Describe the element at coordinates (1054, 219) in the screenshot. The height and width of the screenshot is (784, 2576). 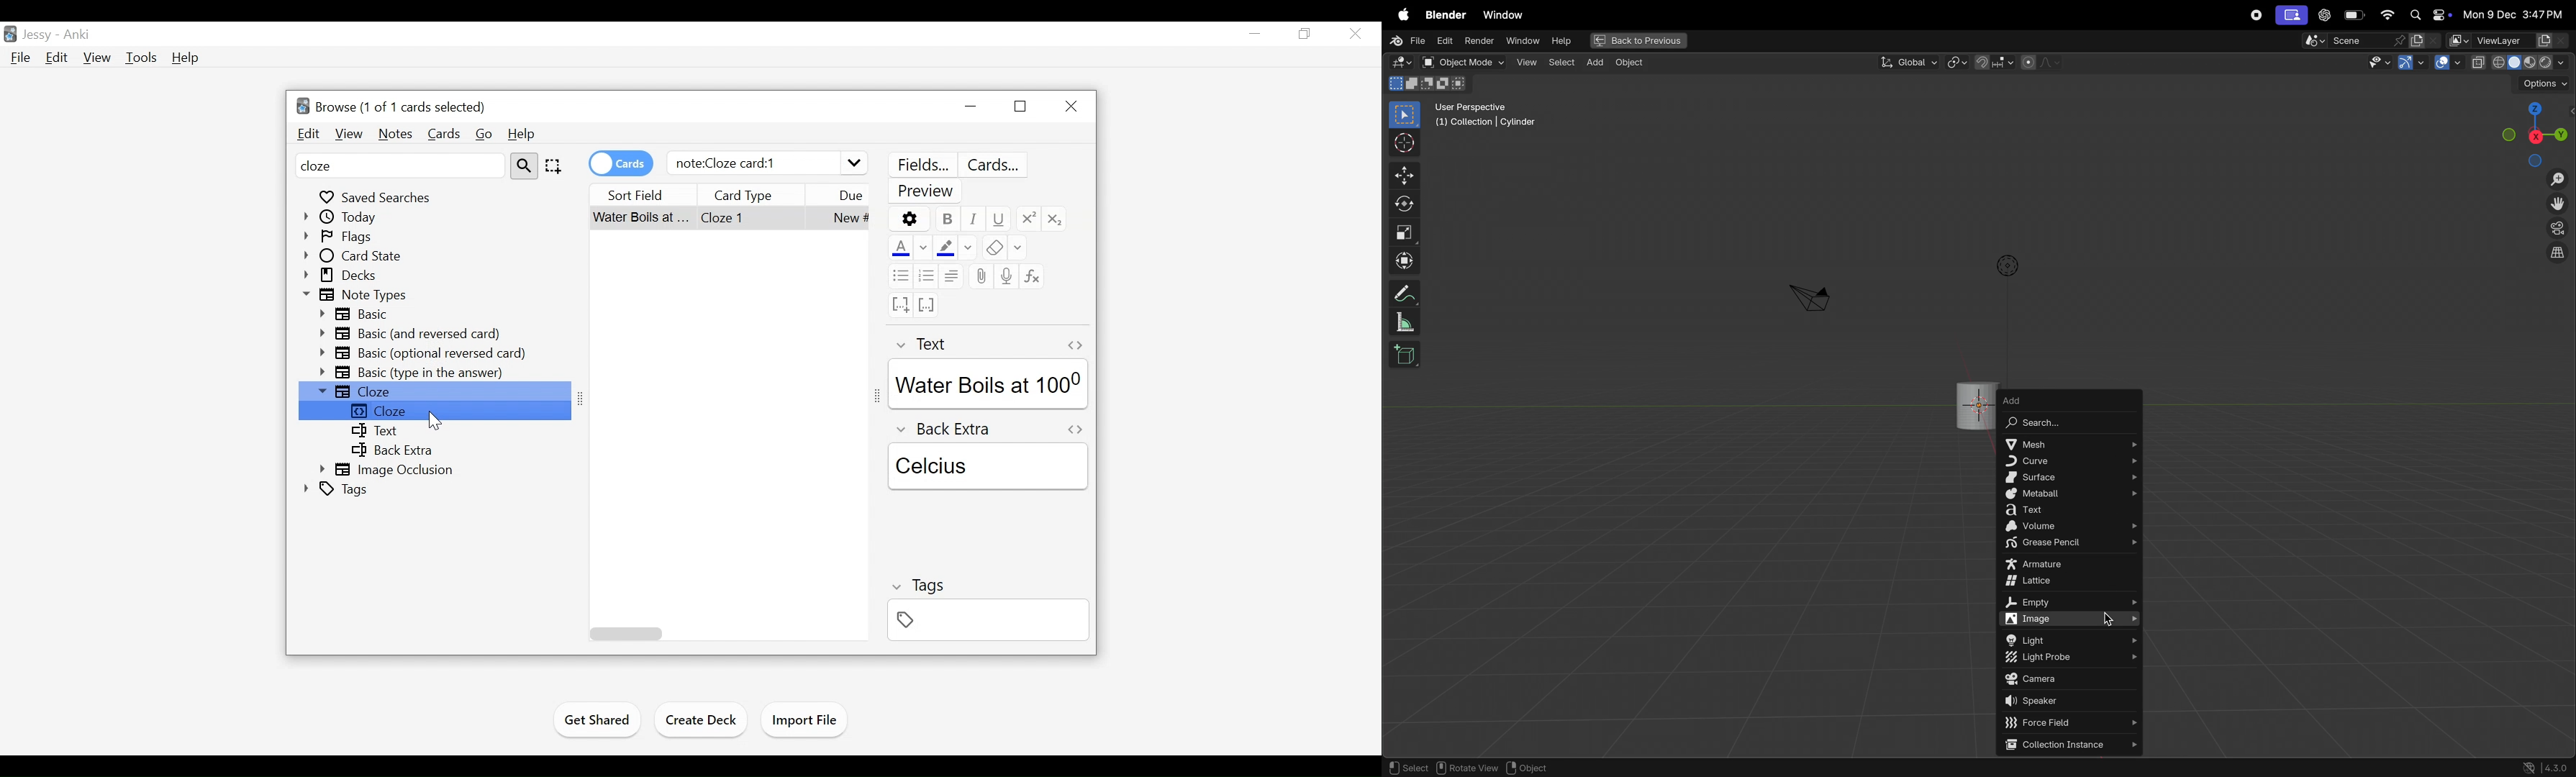
I see `Subscript` at that location.